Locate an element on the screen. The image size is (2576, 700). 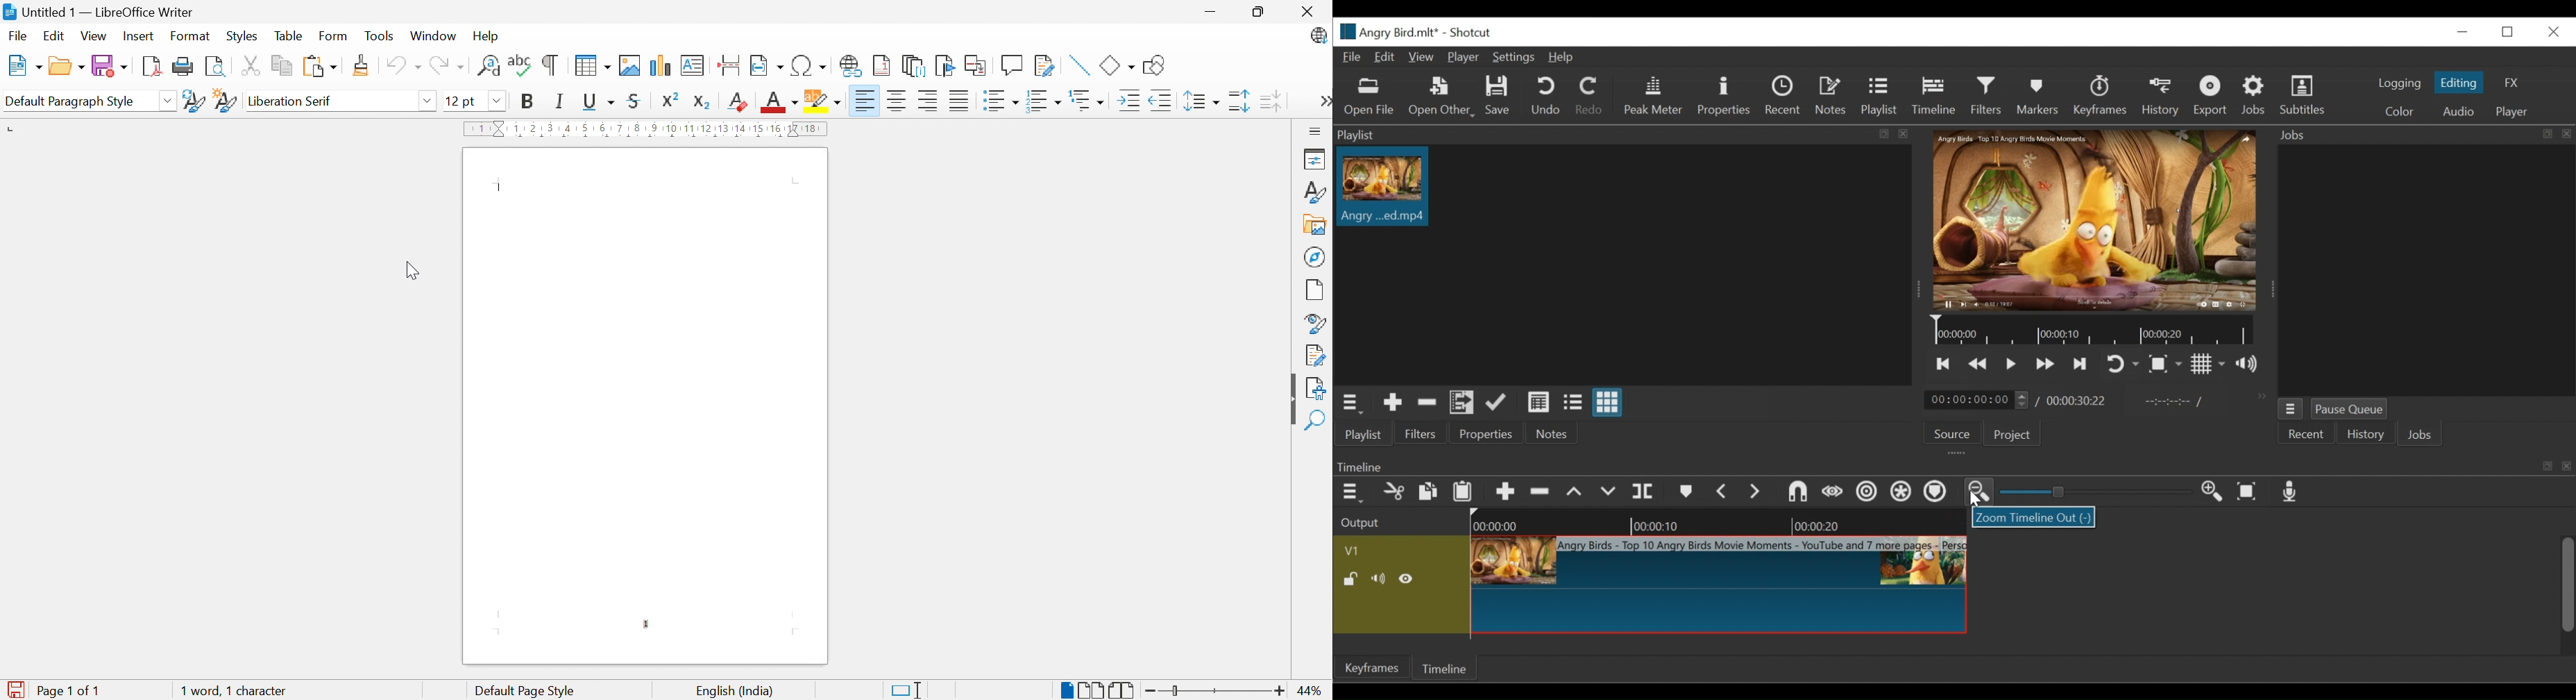
Jobs Menu is located at coordinates (2290, 410).